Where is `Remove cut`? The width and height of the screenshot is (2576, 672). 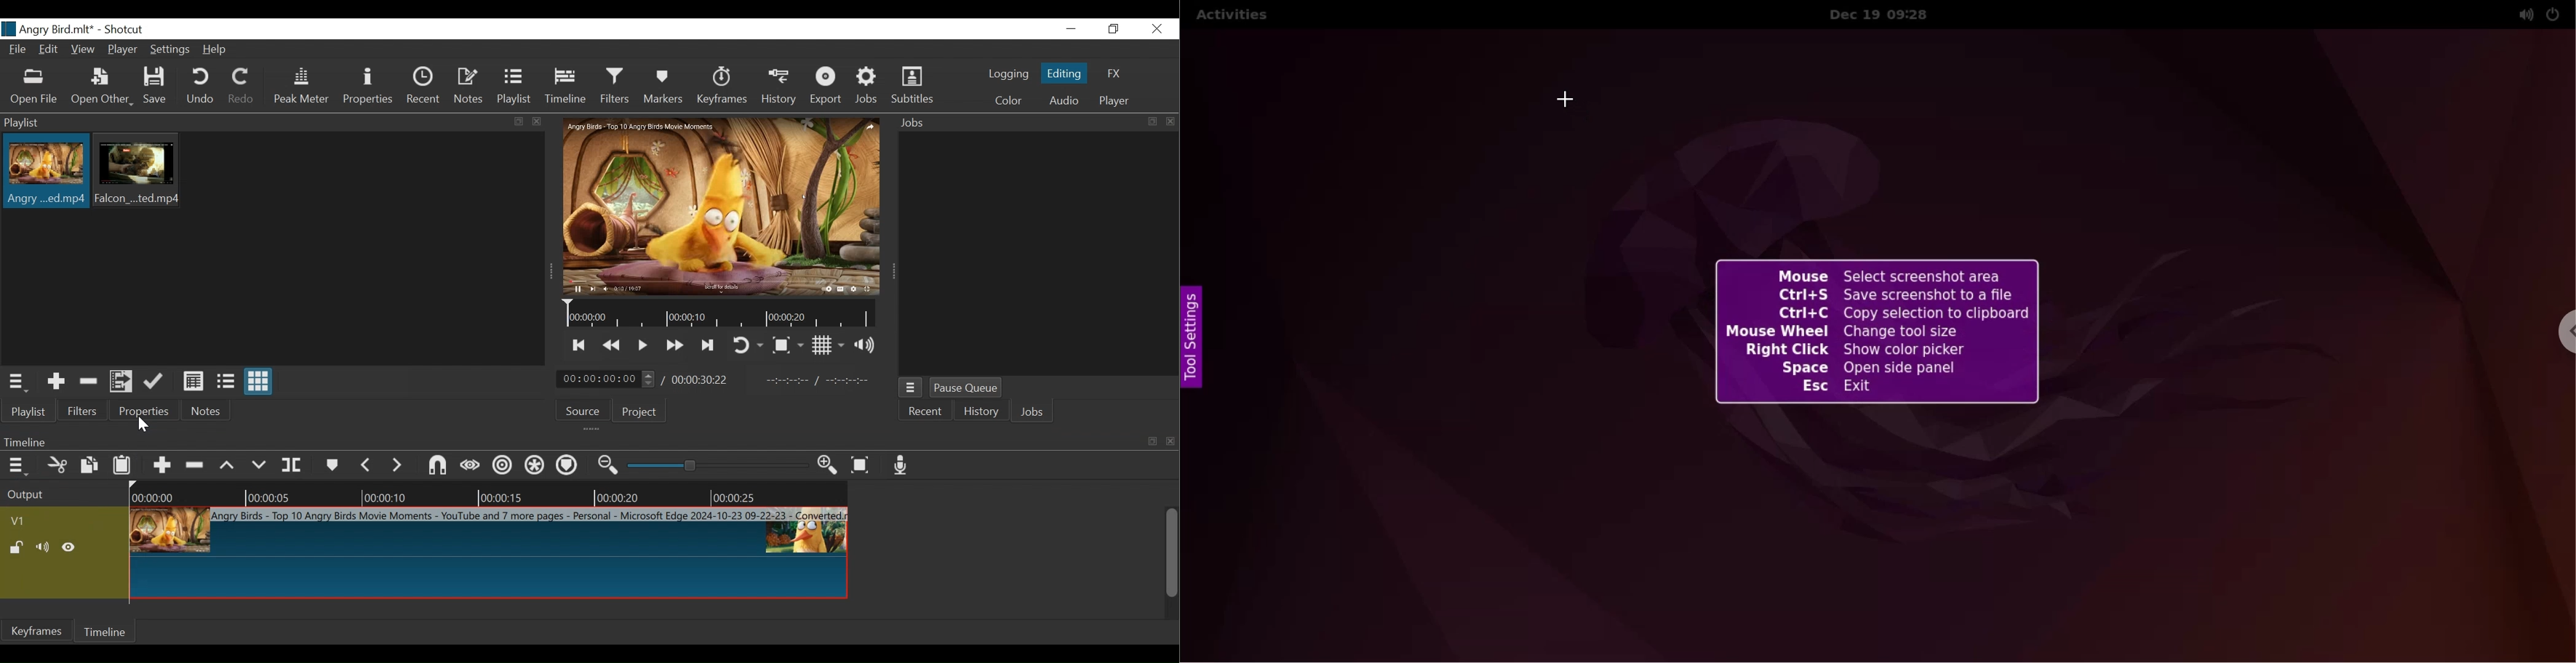 Remove cut is located at coordinates (89, 382).